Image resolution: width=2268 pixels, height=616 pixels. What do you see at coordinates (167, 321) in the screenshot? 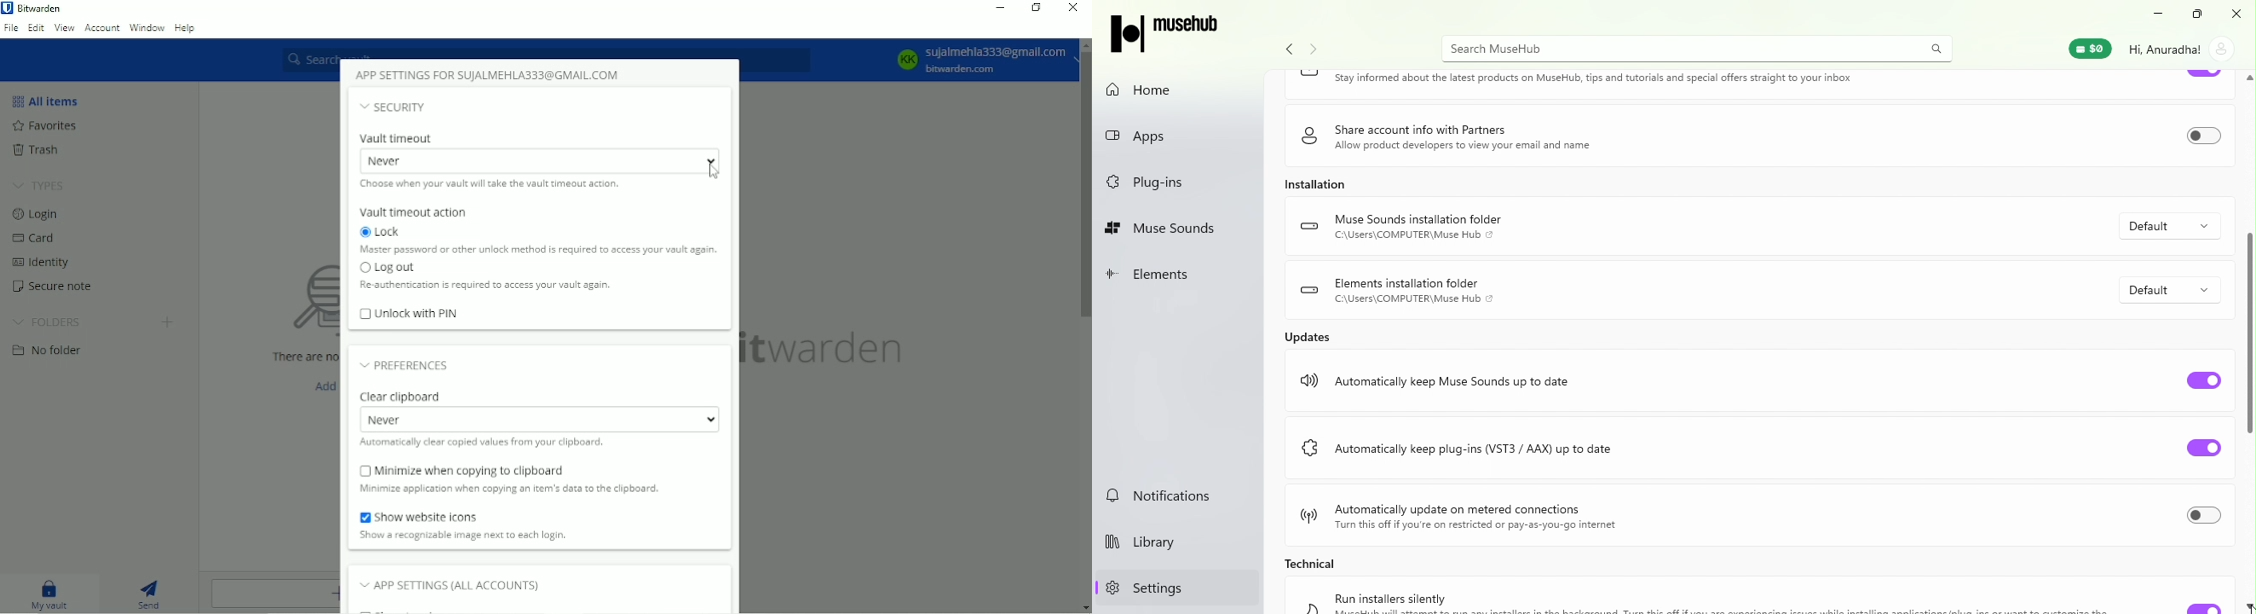
I see `Add folder` at bounding box center [167, 321].